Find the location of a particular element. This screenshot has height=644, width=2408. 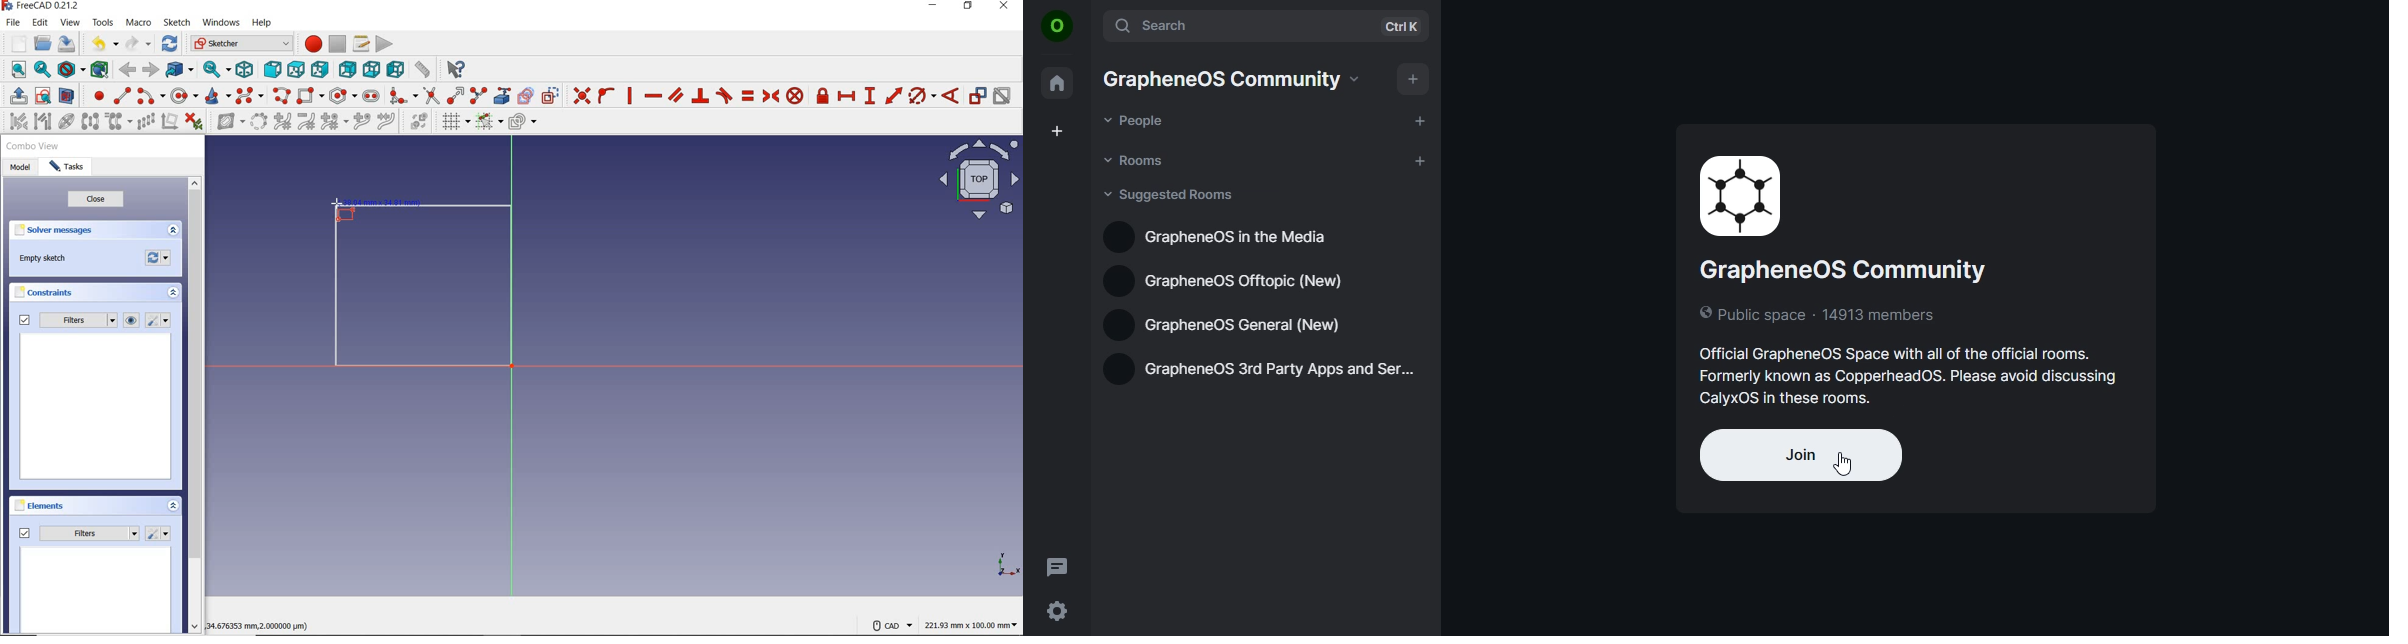

draw style is located at coordinates (70, 69).